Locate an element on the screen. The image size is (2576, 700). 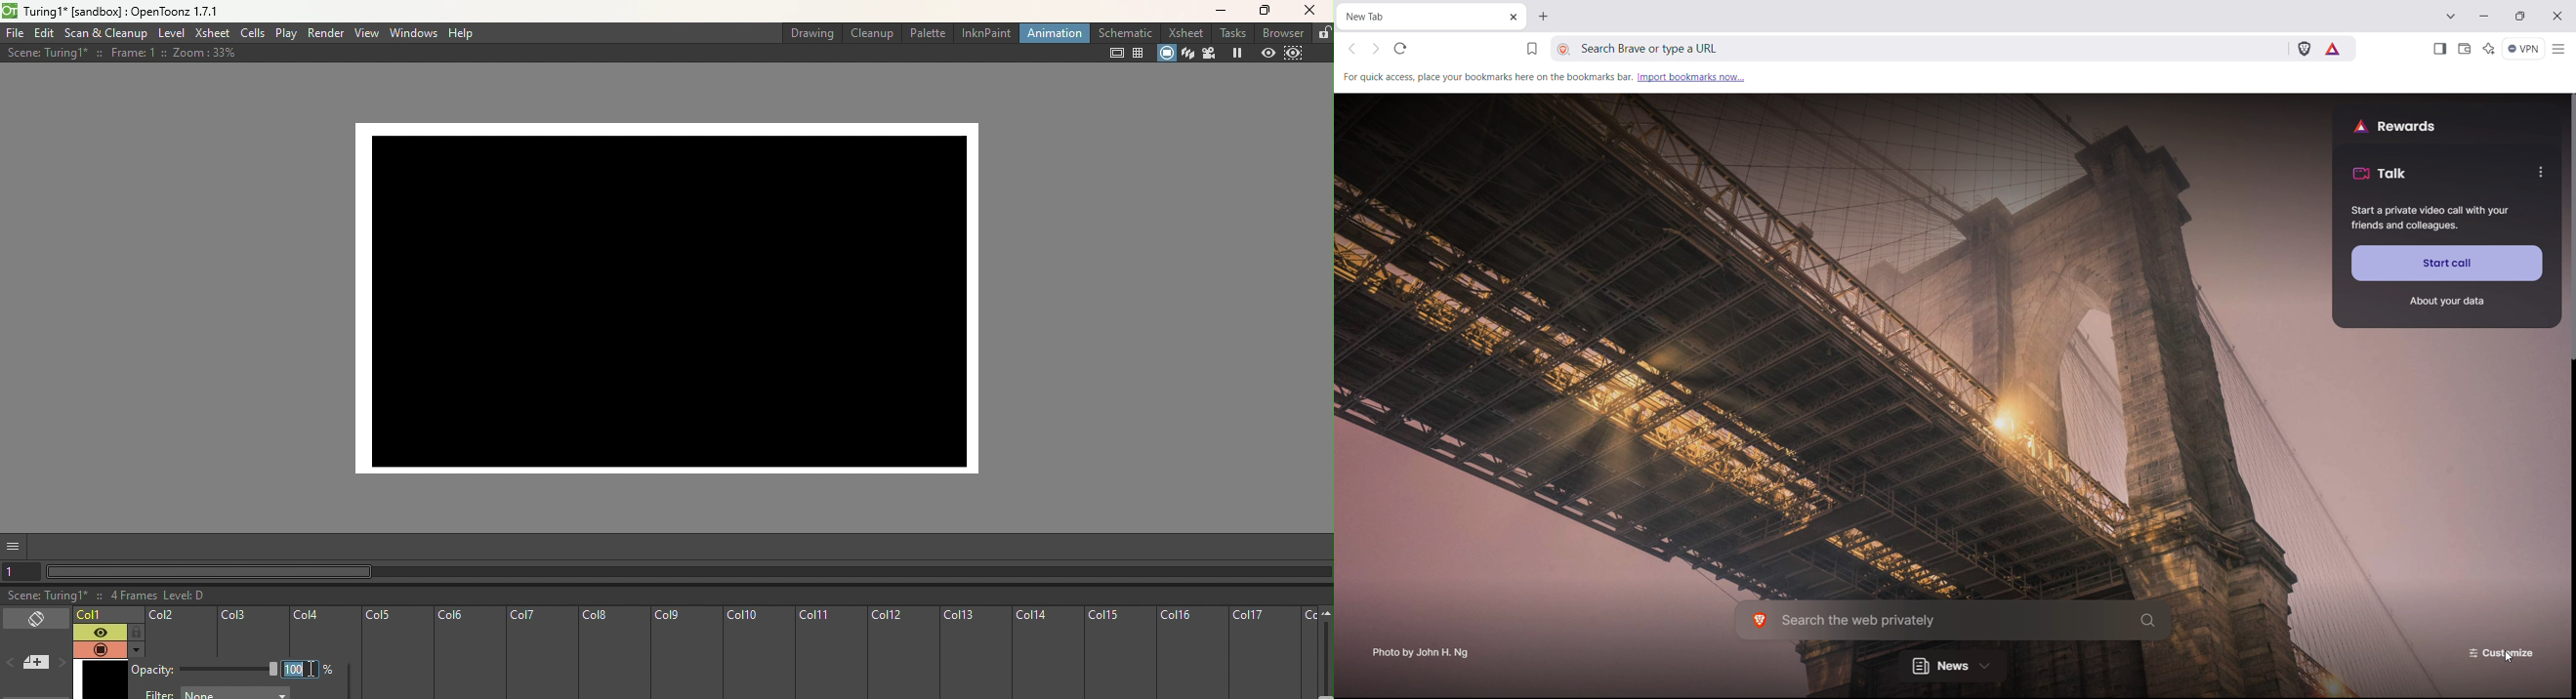
Add new memo is located at coordinates (35, 664).